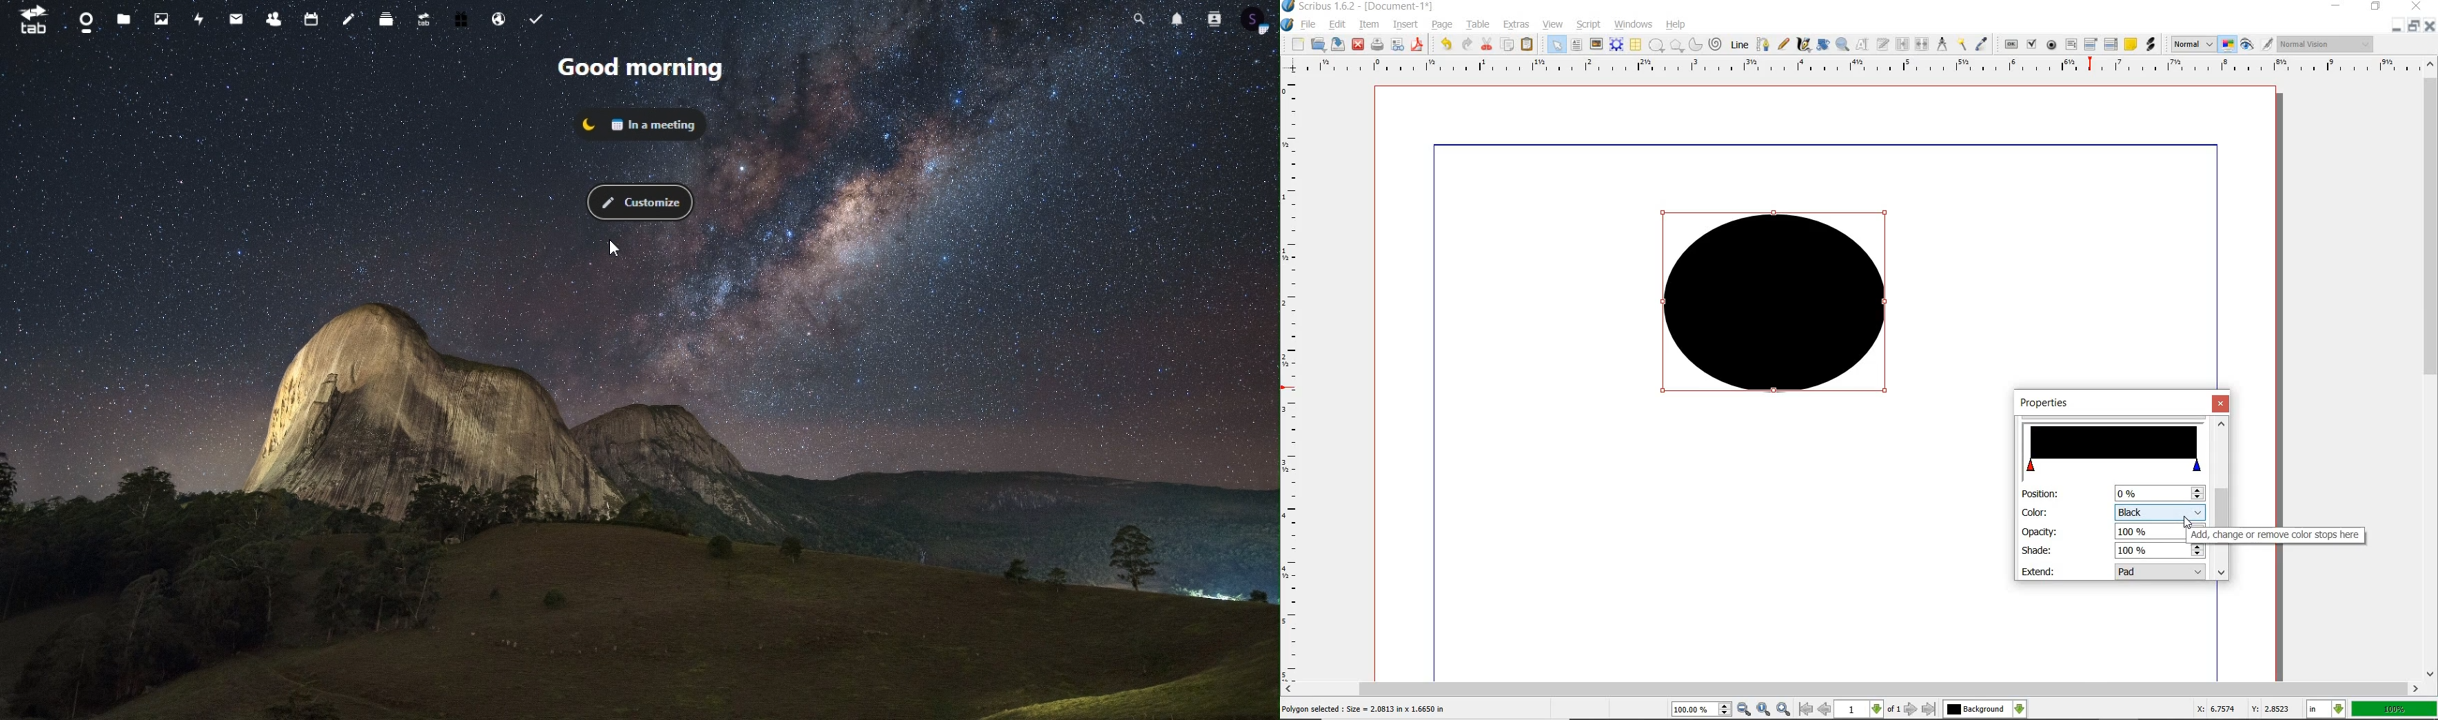  What do you see at coordinates (1977, 709) in the screenshot?
I see `` at bounding box center [1977, 709].